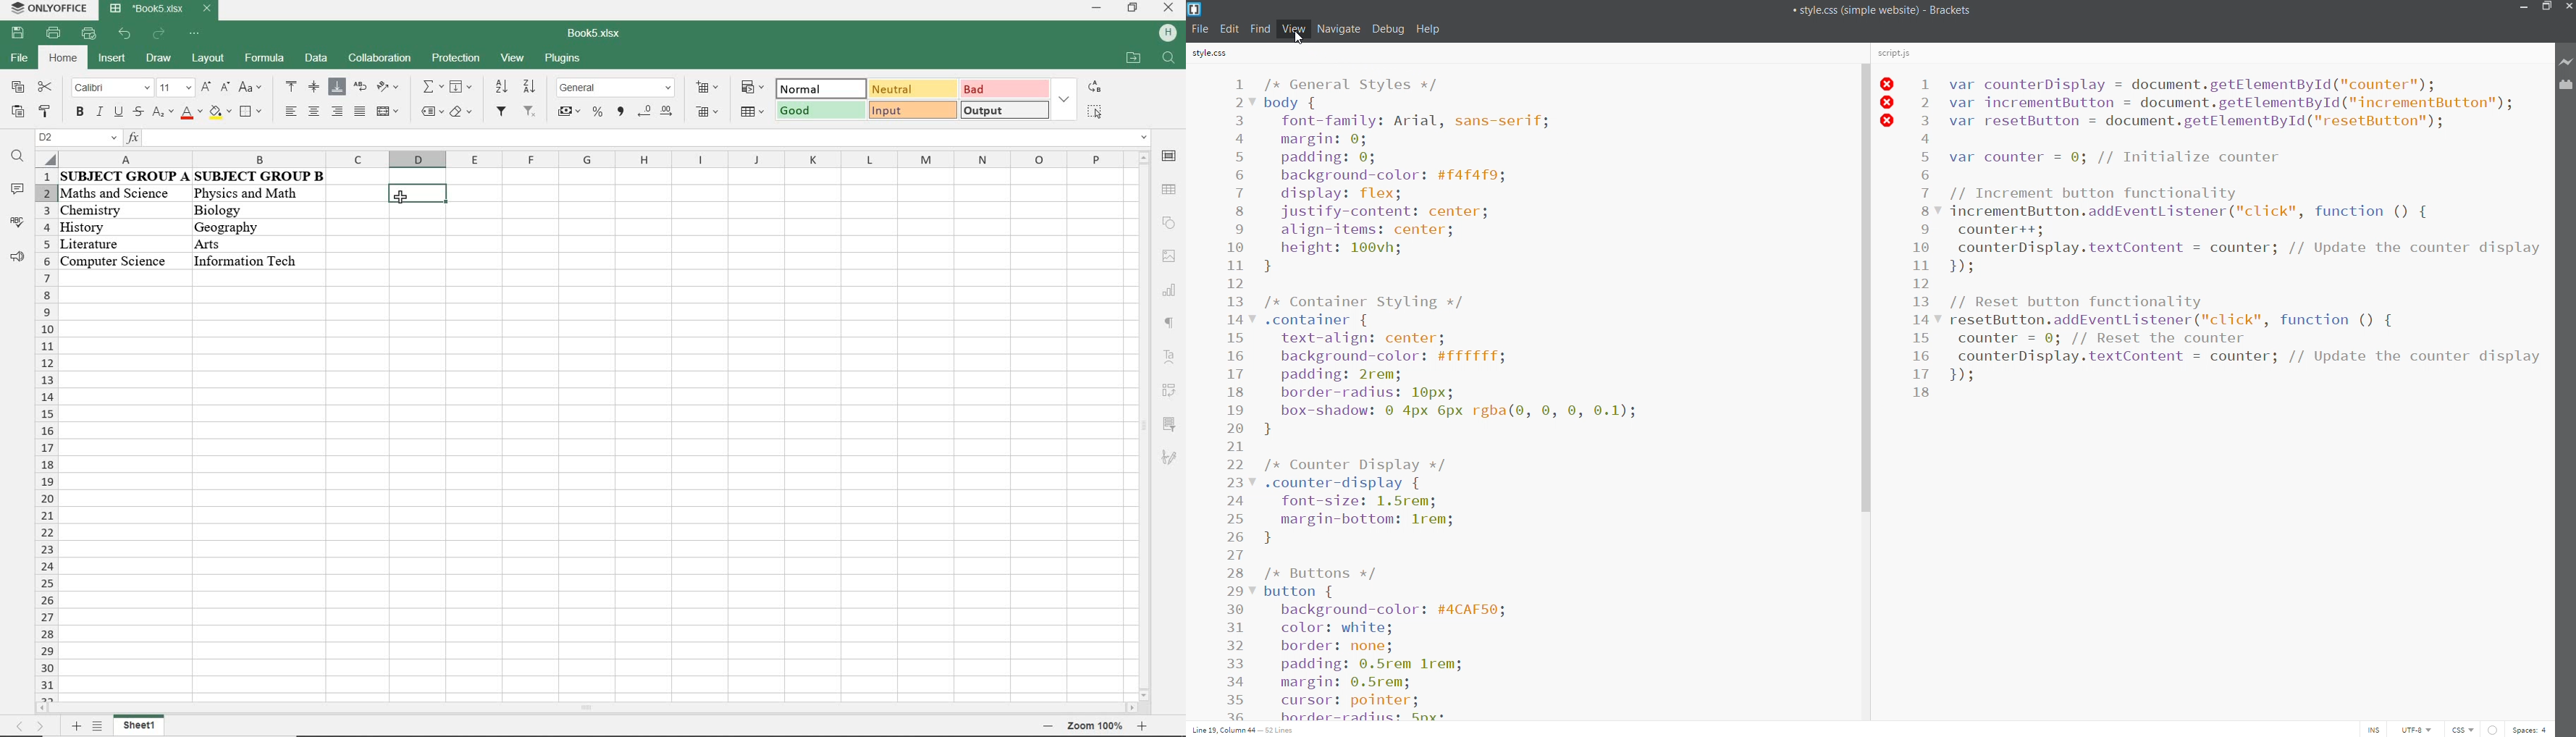  Describe the element at coordinates (1166, 33) in the screenshot. I see `hp` at that location.